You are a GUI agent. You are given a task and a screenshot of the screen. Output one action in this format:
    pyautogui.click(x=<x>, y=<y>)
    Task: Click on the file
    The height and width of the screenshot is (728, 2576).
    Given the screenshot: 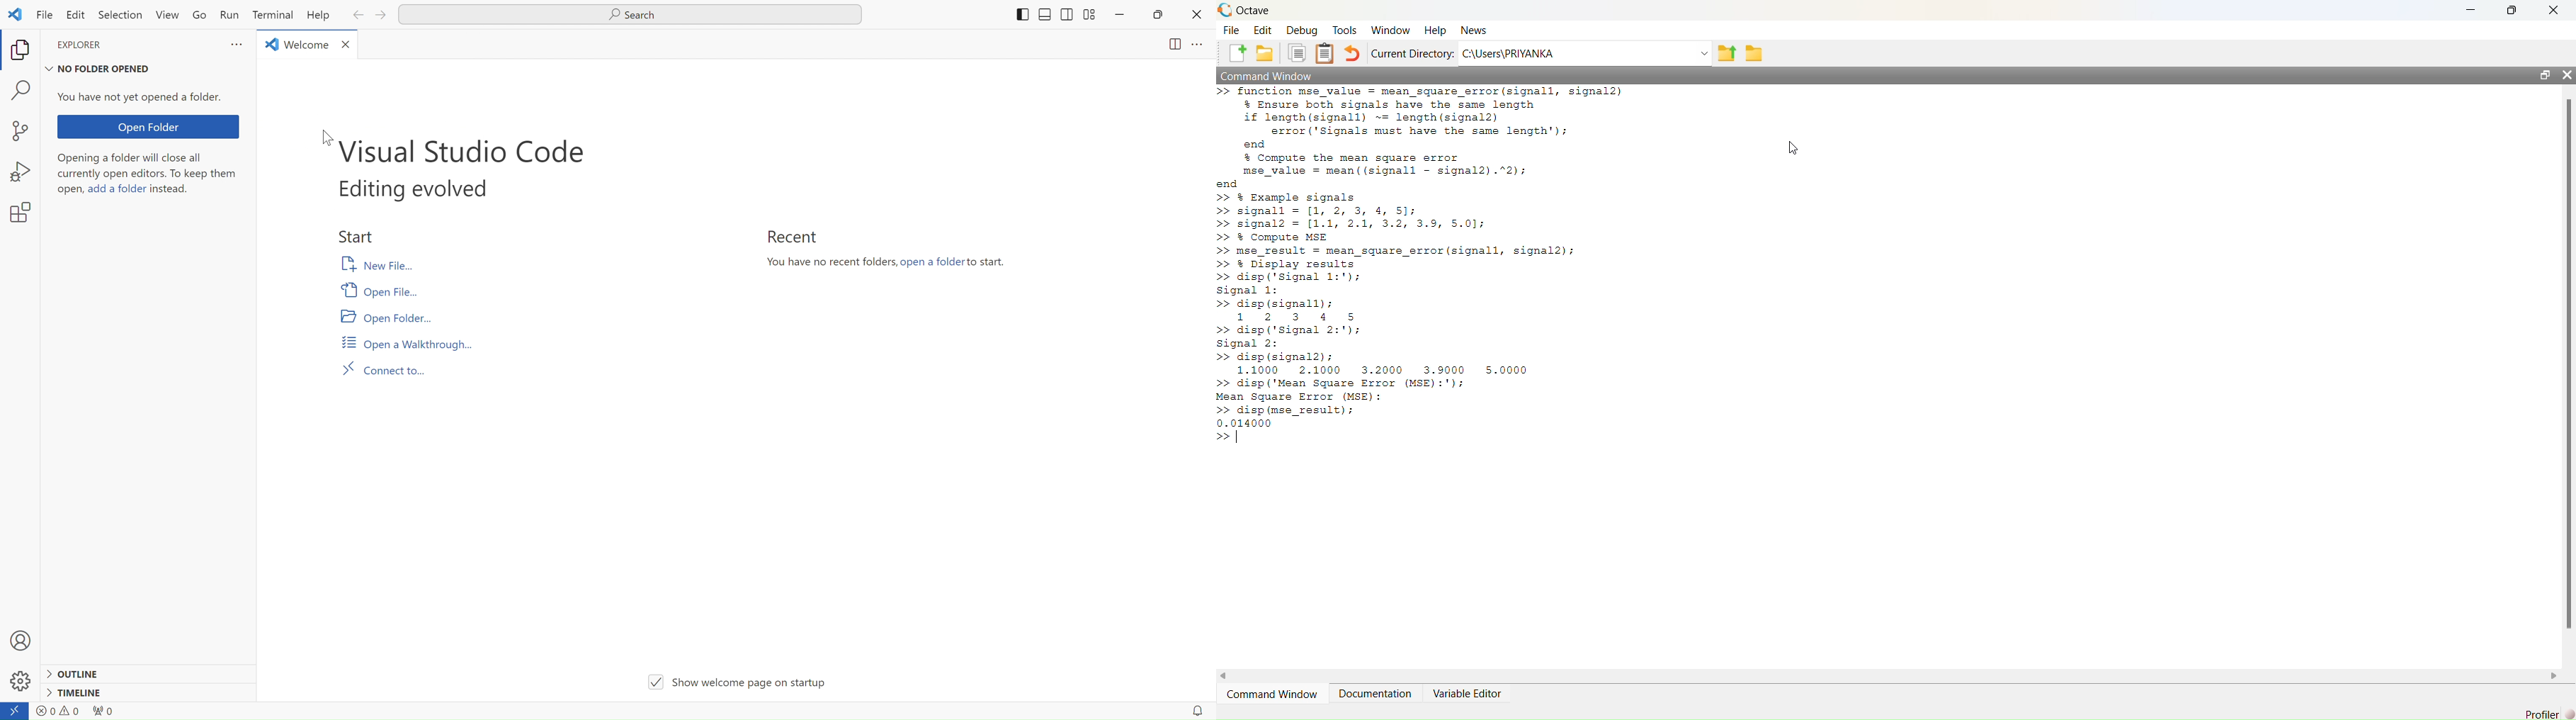 What is the action you would take?
    pyautogui.click(x=1232, y=30)
    